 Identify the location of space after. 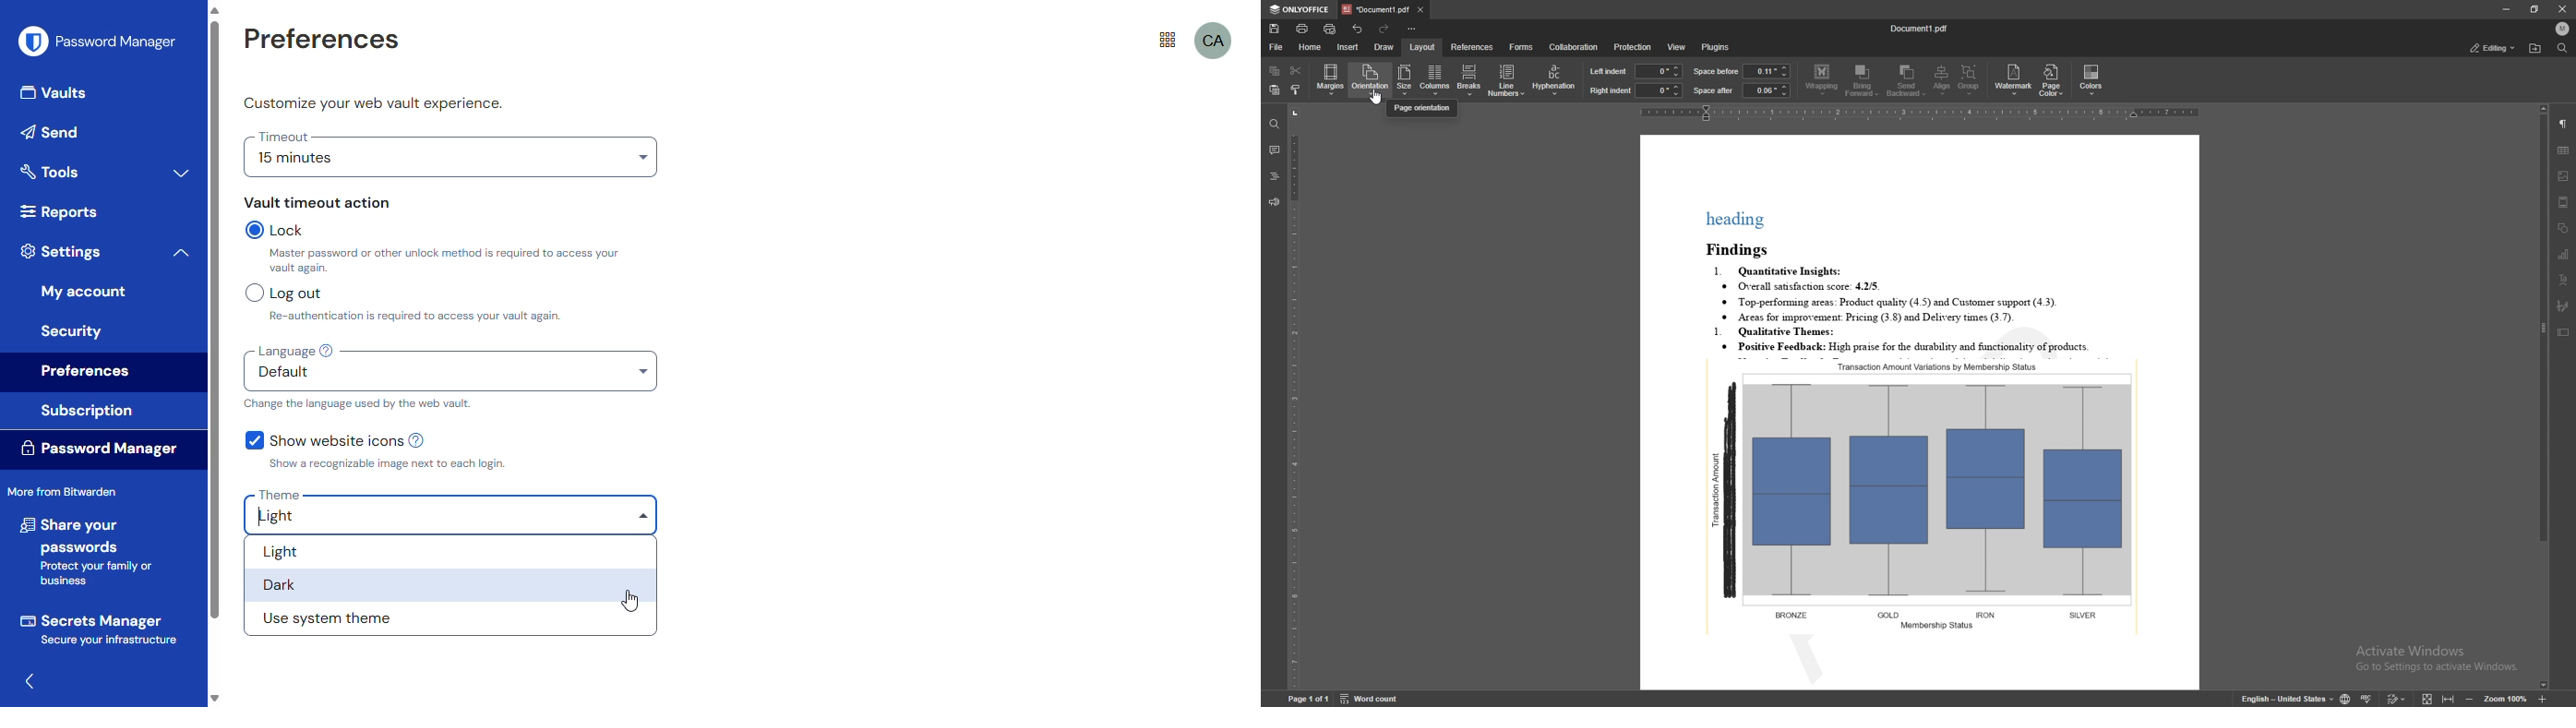
(1714, 90).